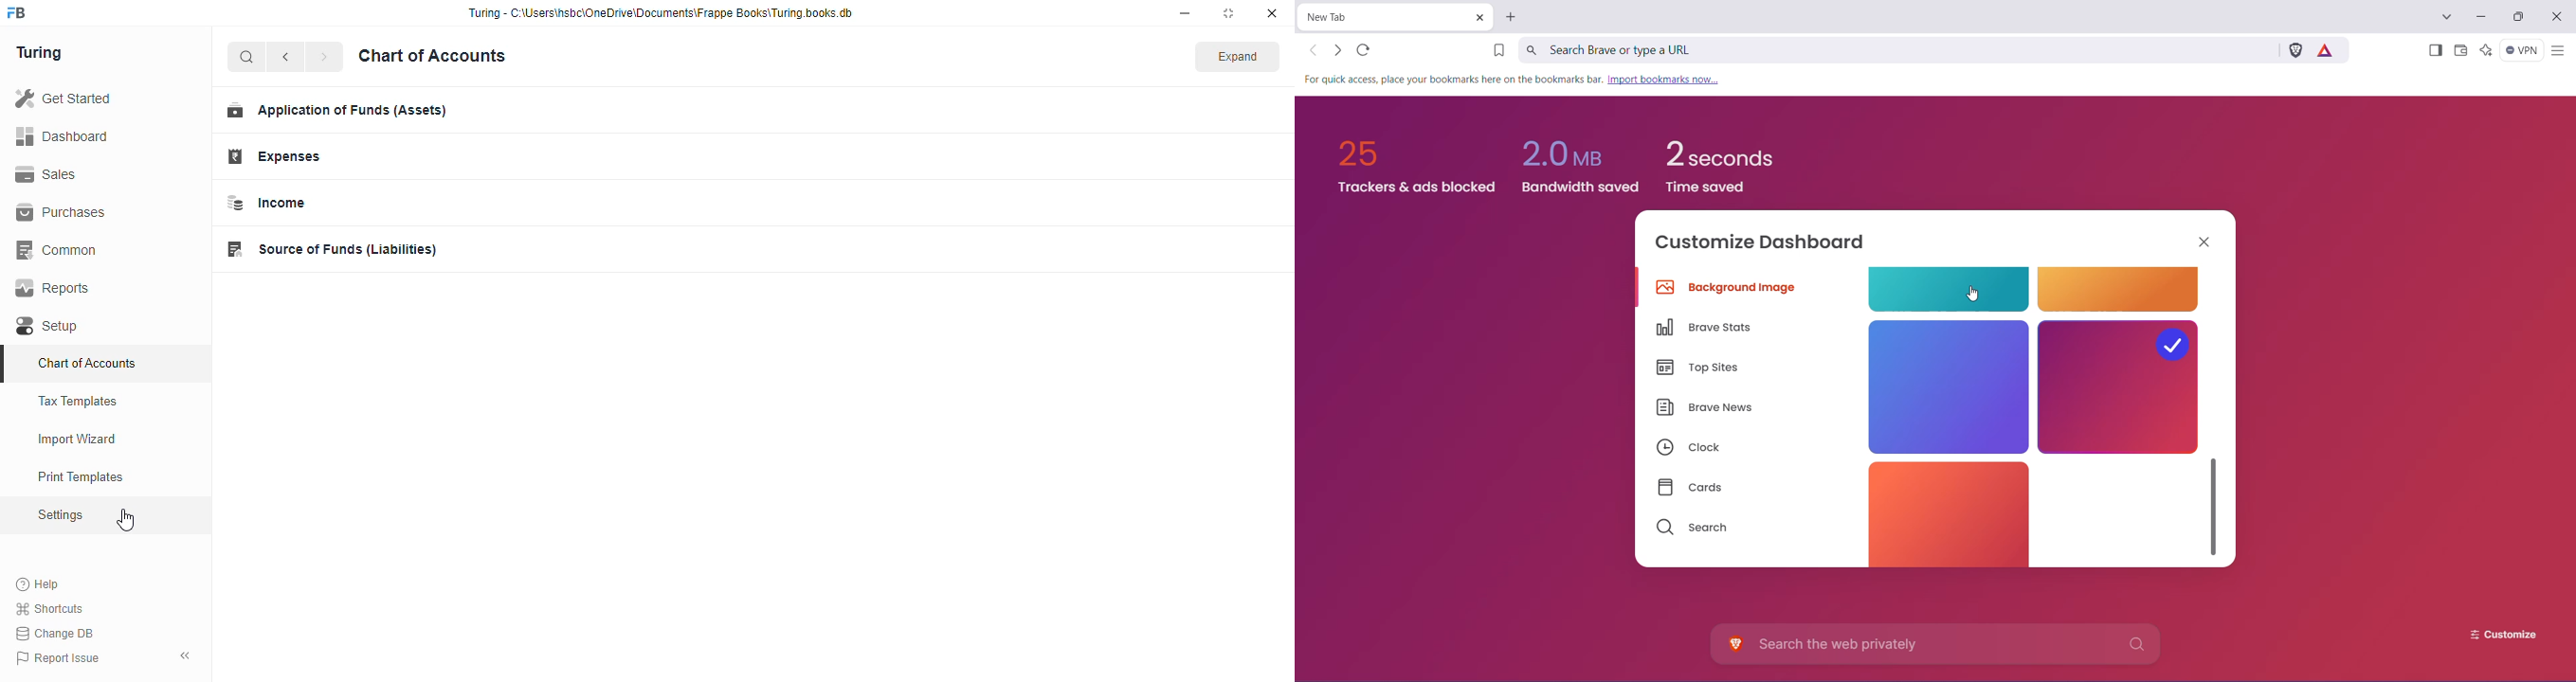  Describe the element at coordinates (53, 288) in the screenshot. I see `reports` at that location.